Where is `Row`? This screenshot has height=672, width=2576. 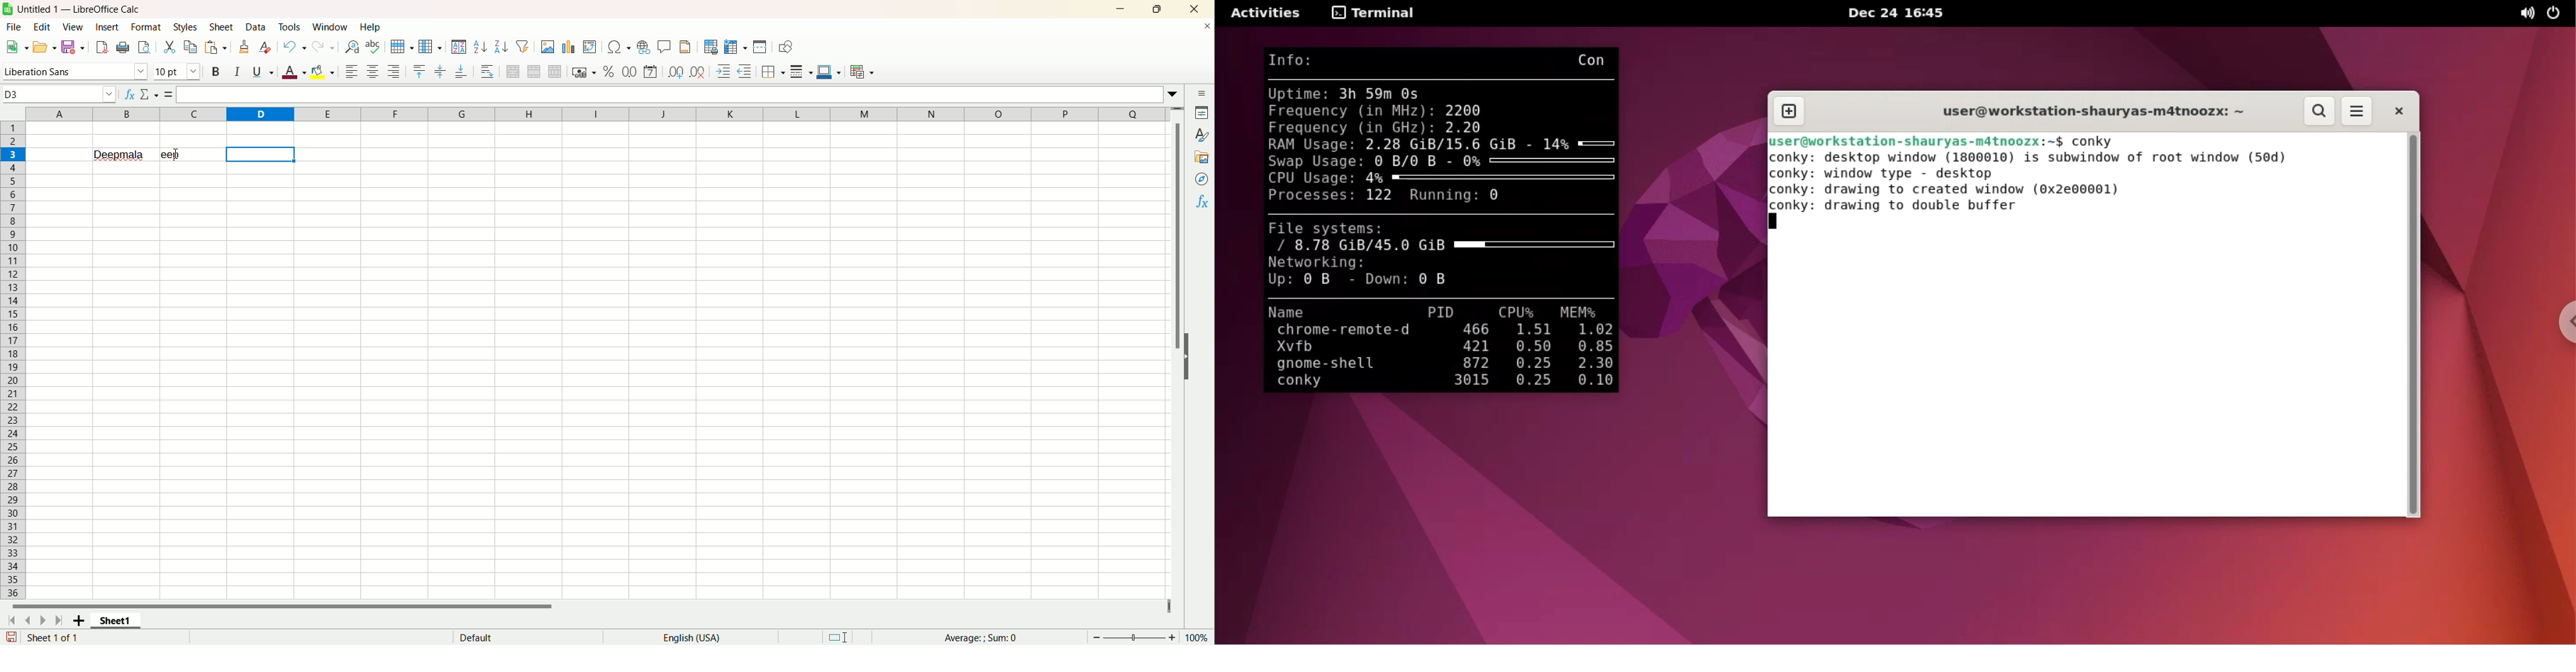
Row is located at coordinates (403, 47).